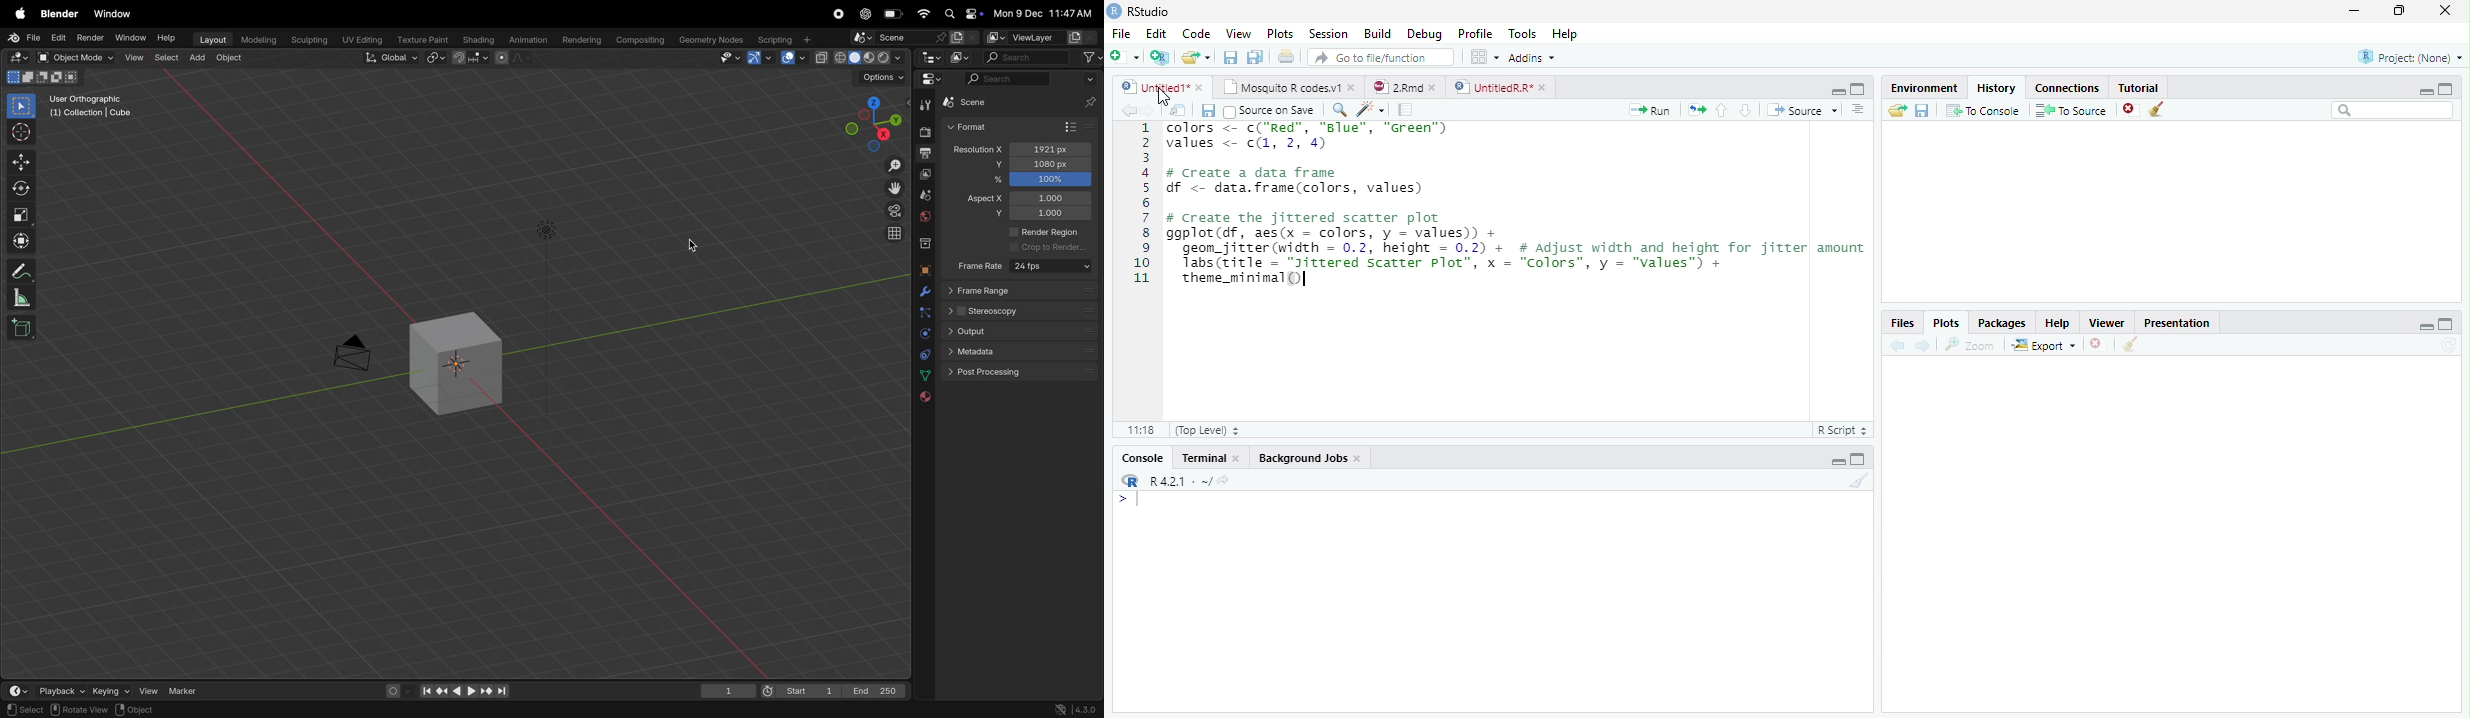 This screenshot has width=2492, height=728. What do you see at coordinates (1122, 34) in the screenshot?
I see `File` at bounding box center [1122, 34].